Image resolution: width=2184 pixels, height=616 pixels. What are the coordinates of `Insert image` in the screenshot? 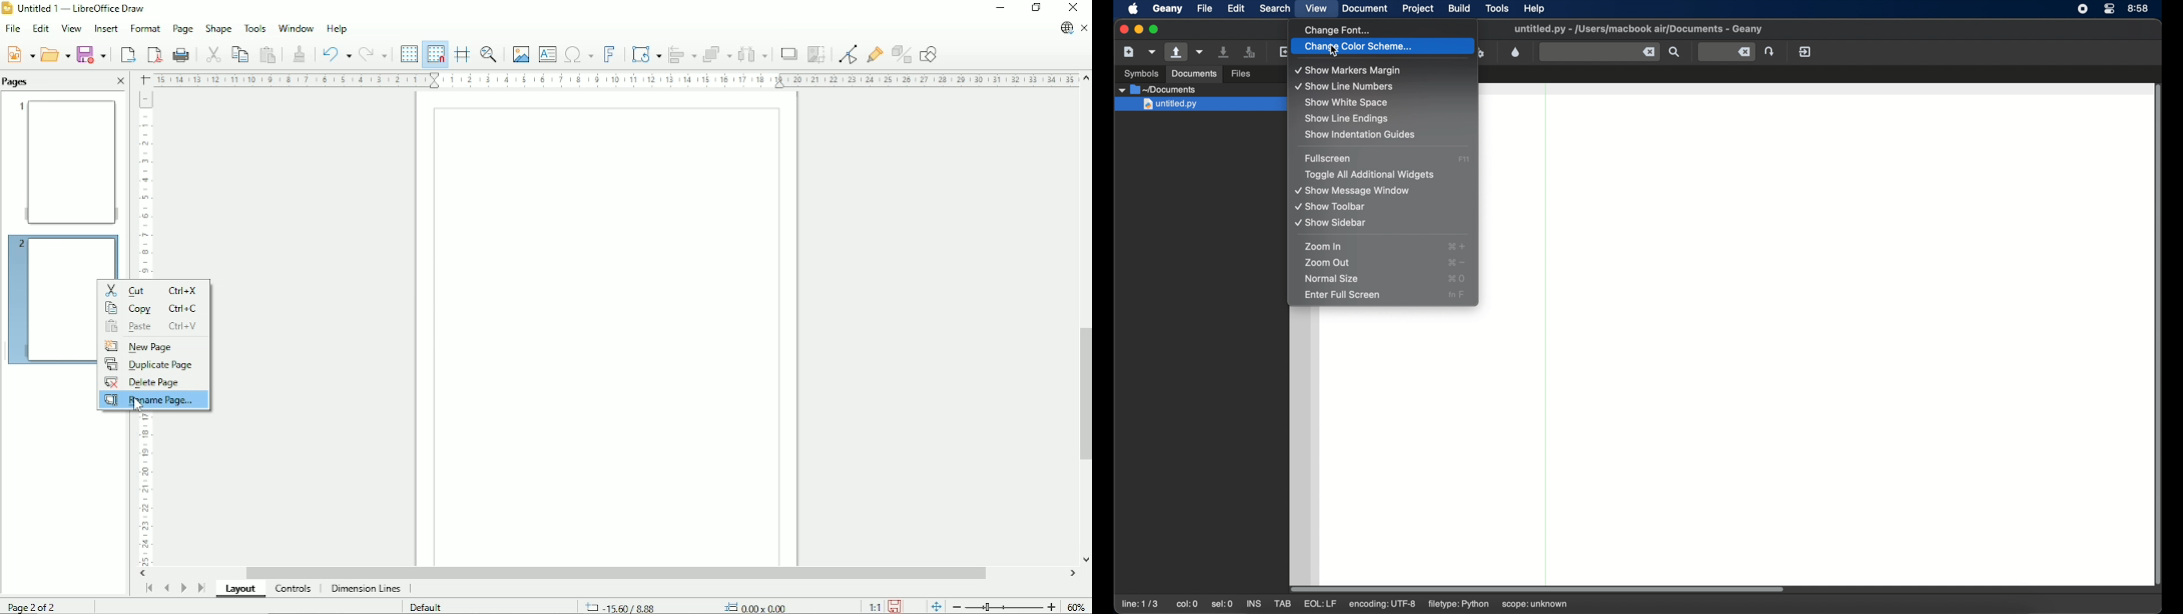 It's located at (519, 54).